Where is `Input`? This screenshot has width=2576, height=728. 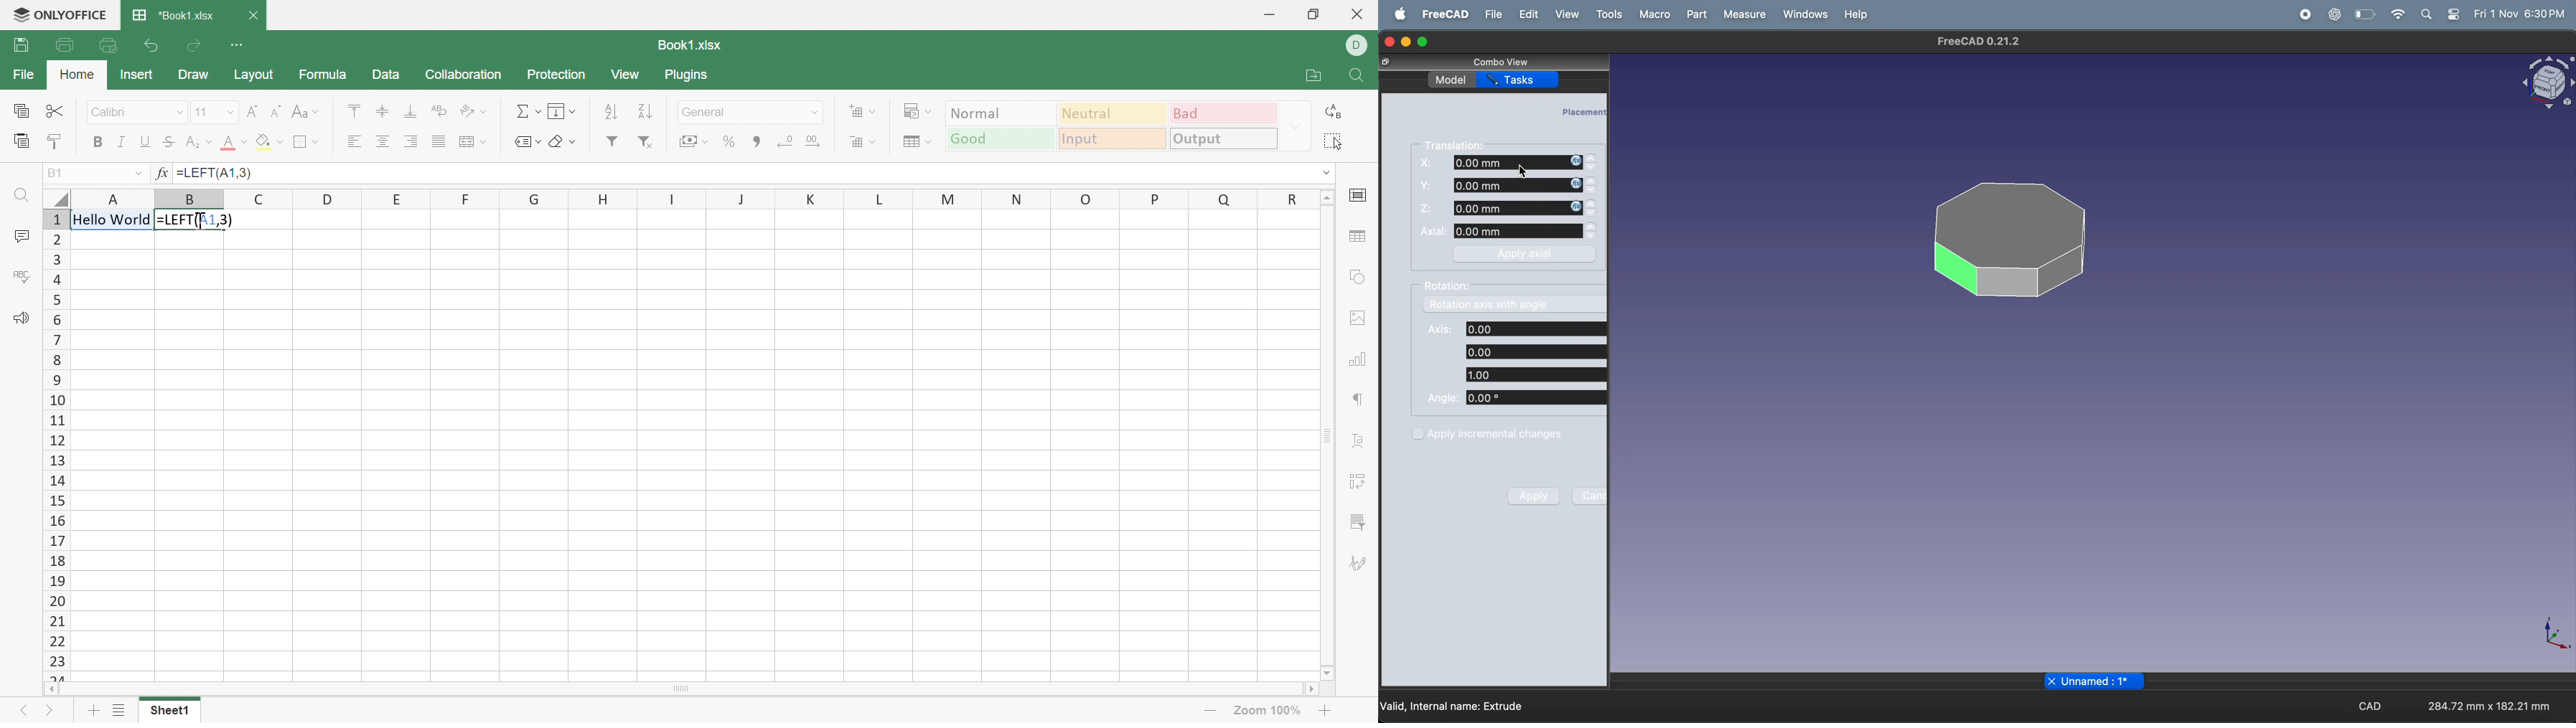
Input is located at coordinates (1112, 137).